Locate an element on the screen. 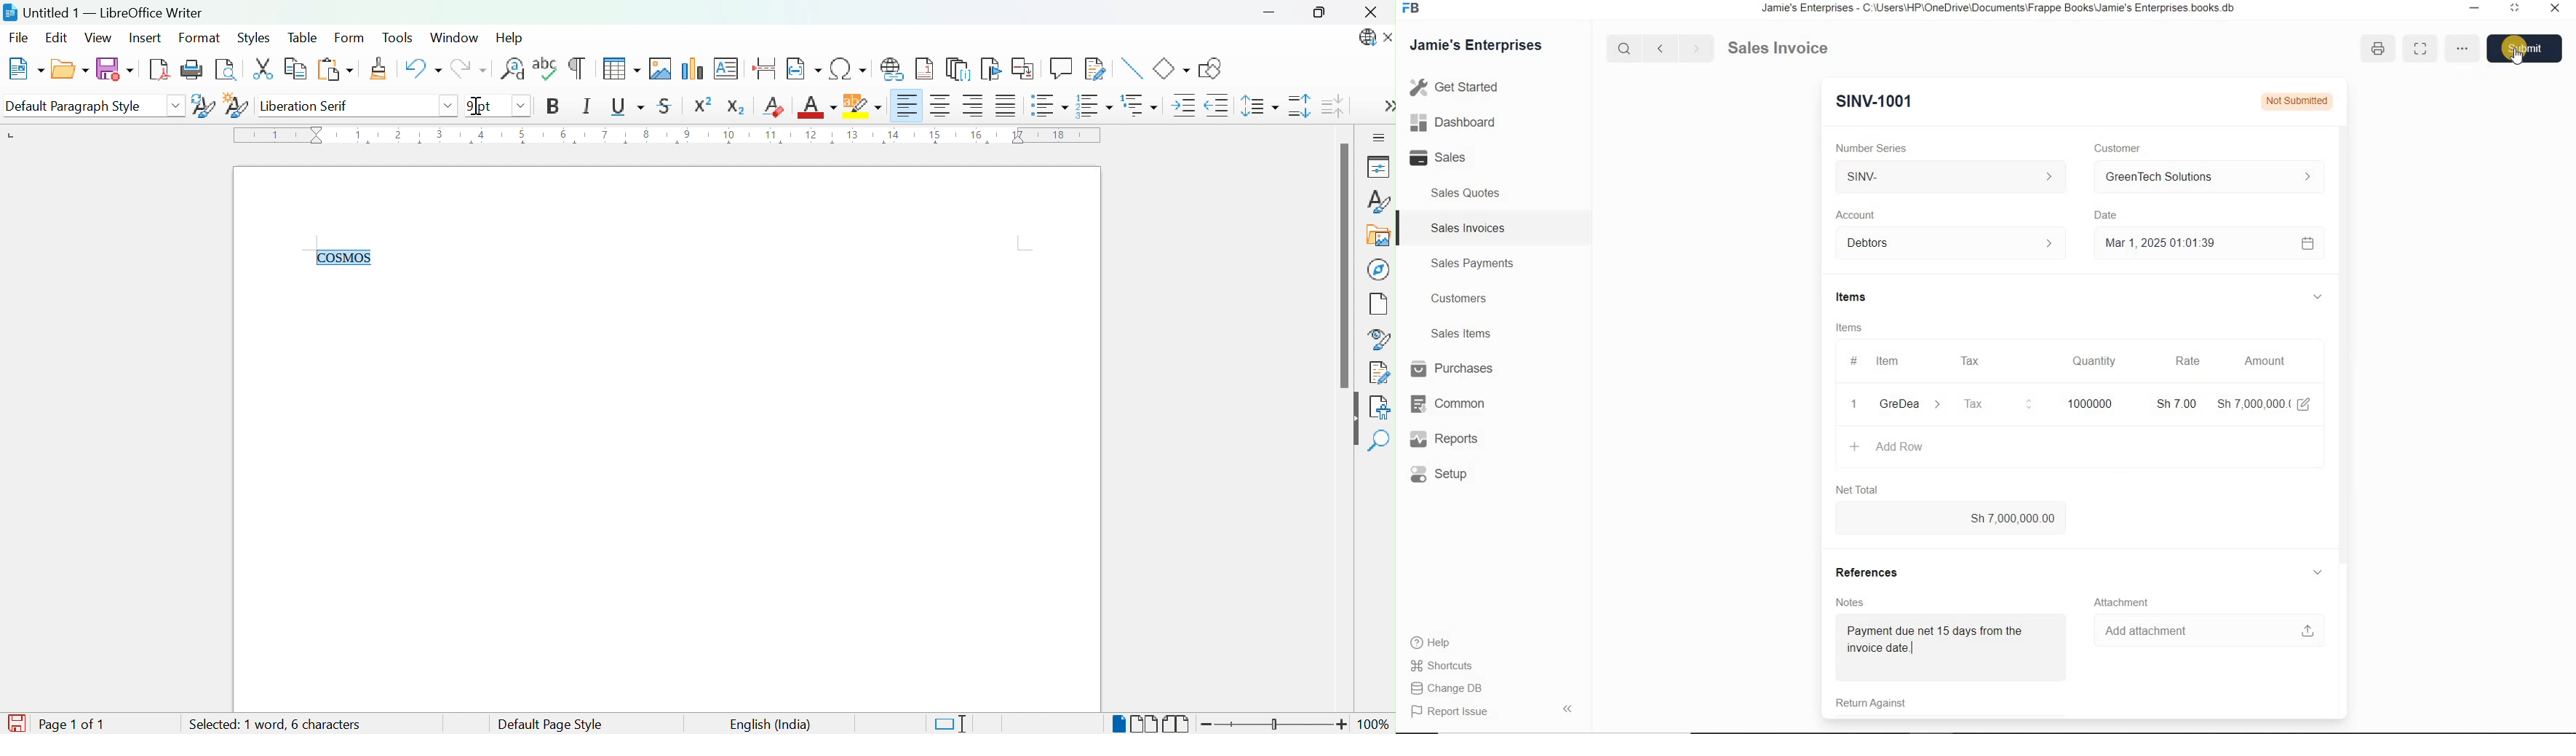 This screenshot has height=756, width=2576. Default page style is located at coordinates (548, 725).